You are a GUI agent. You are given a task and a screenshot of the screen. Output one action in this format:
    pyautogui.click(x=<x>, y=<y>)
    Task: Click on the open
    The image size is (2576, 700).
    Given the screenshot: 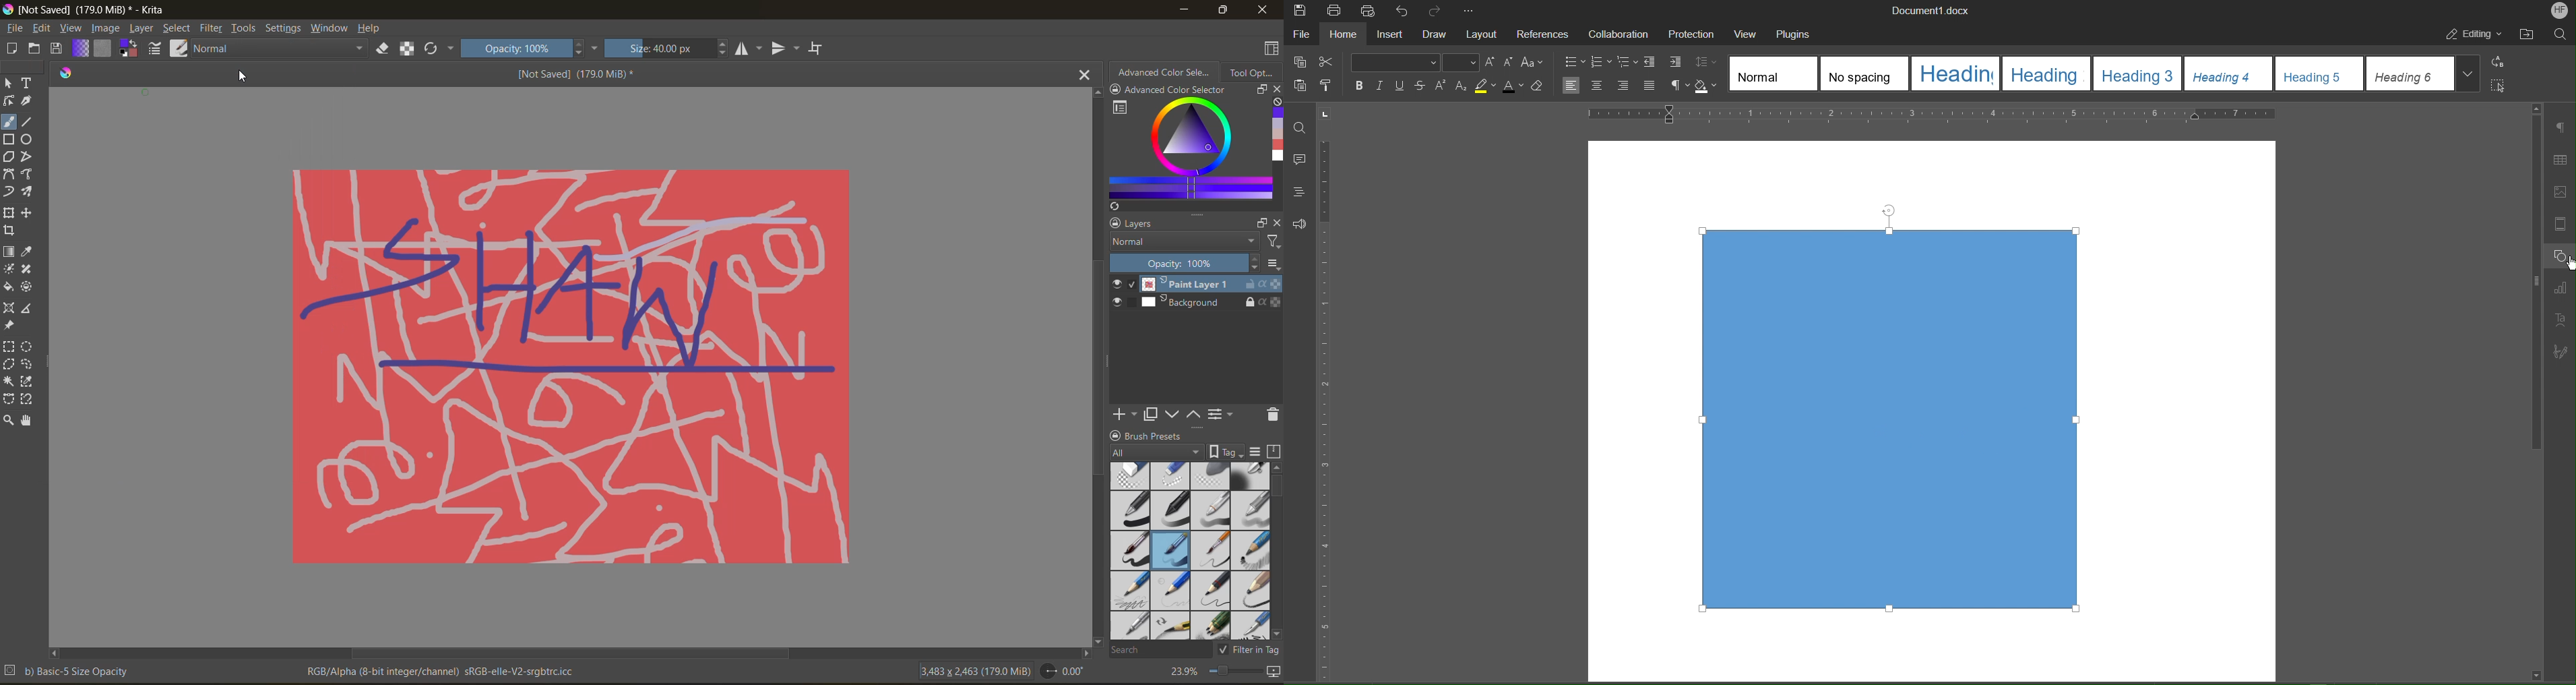 What is the action you would take?
    pyautogui.click(x=35, y=49)
    